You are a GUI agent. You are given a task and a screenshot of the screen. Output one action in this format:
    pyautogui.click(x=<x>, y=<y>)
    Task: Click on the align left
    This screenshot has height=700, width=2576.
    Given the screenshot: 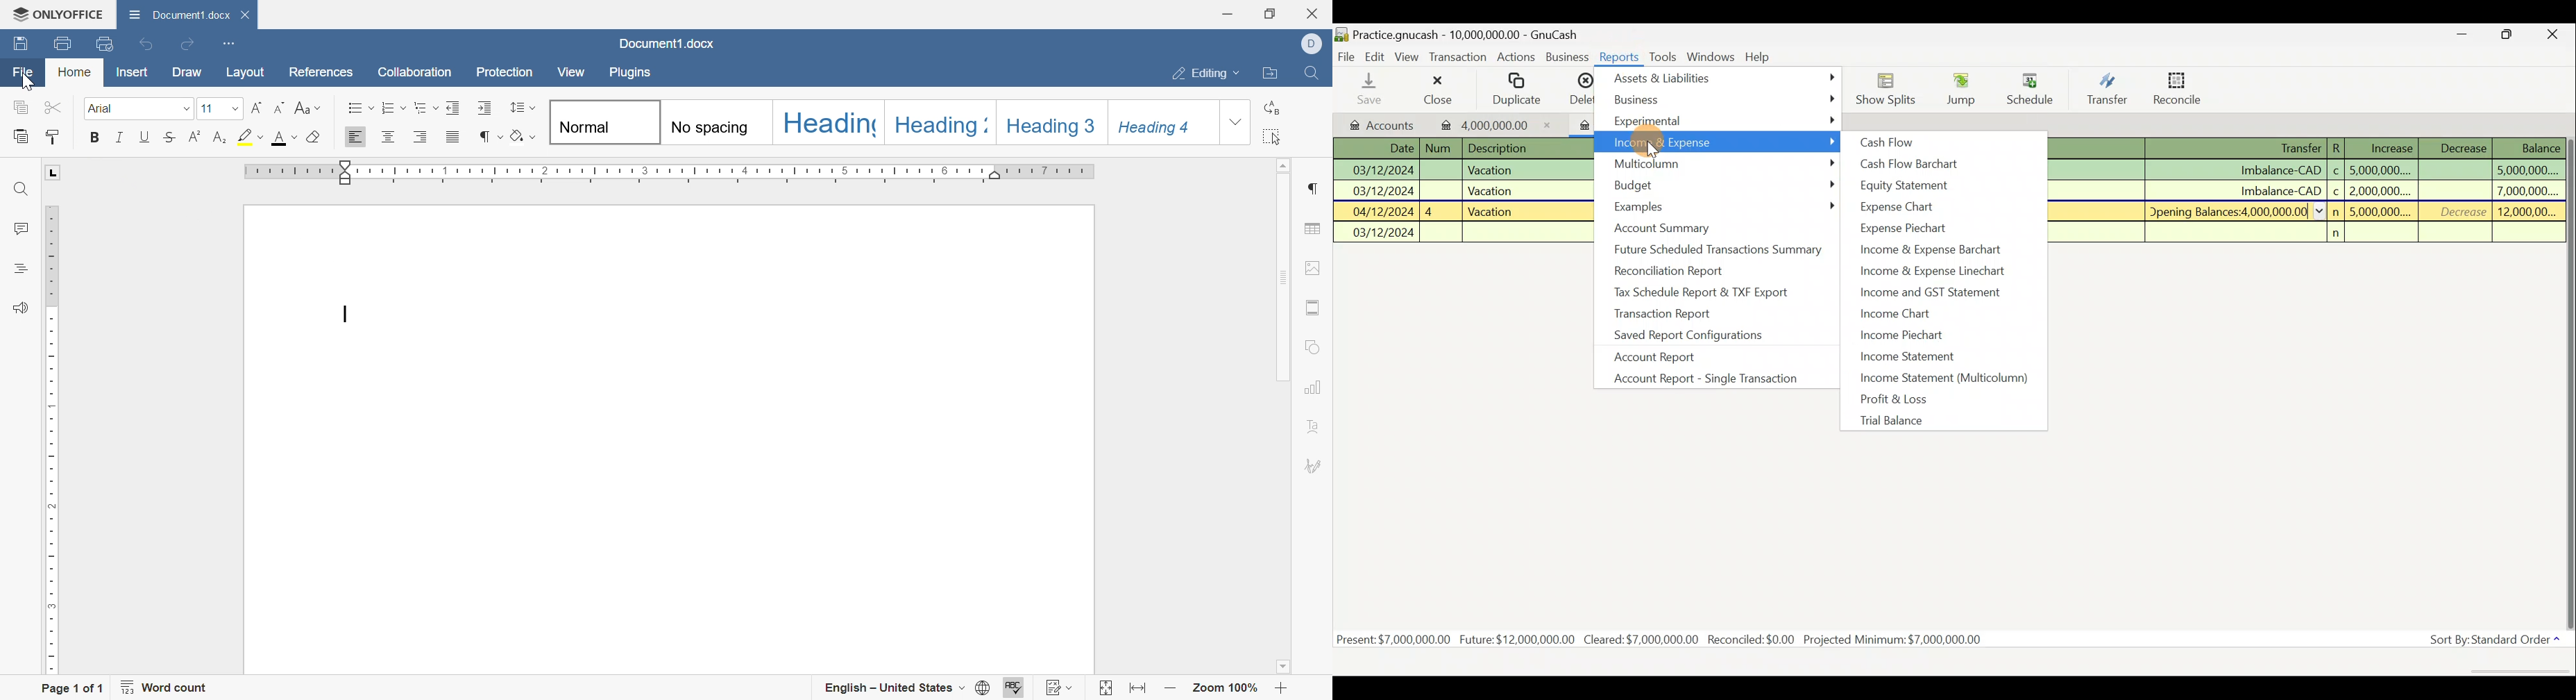 What is the action you would take?
    pyautogui.click(x=353, y=138)
    